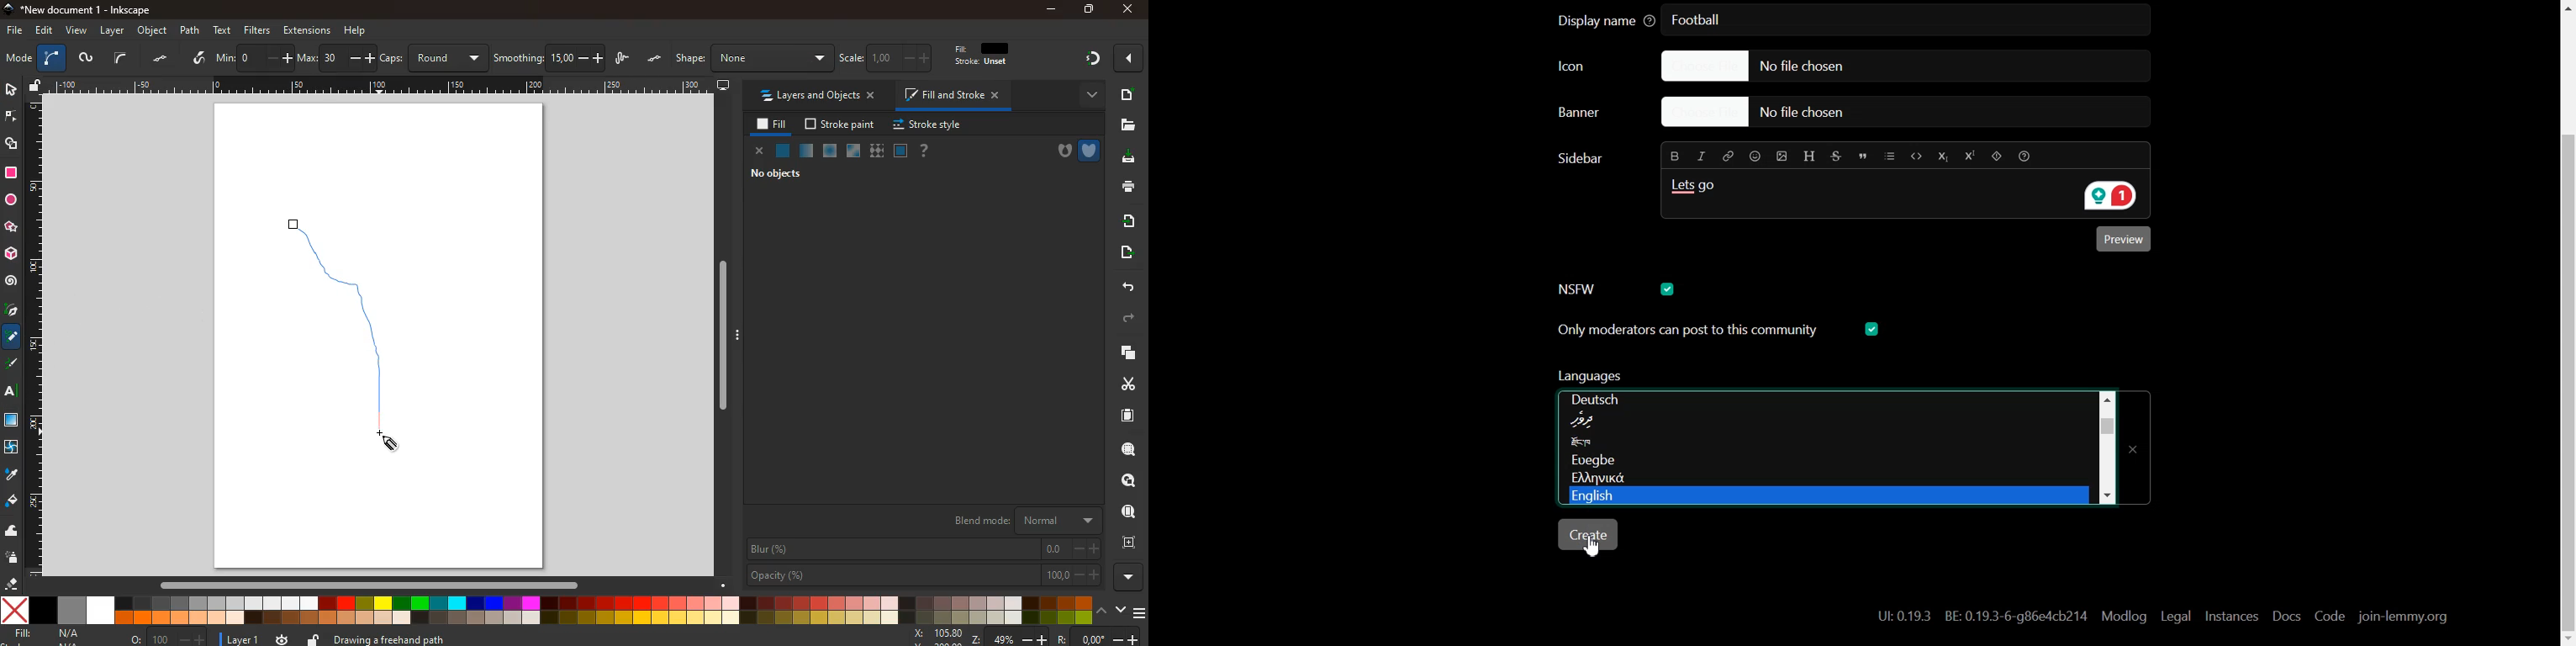 The image size is (2576, 672). I want to click on Strikethrough, so click(1838, 155).